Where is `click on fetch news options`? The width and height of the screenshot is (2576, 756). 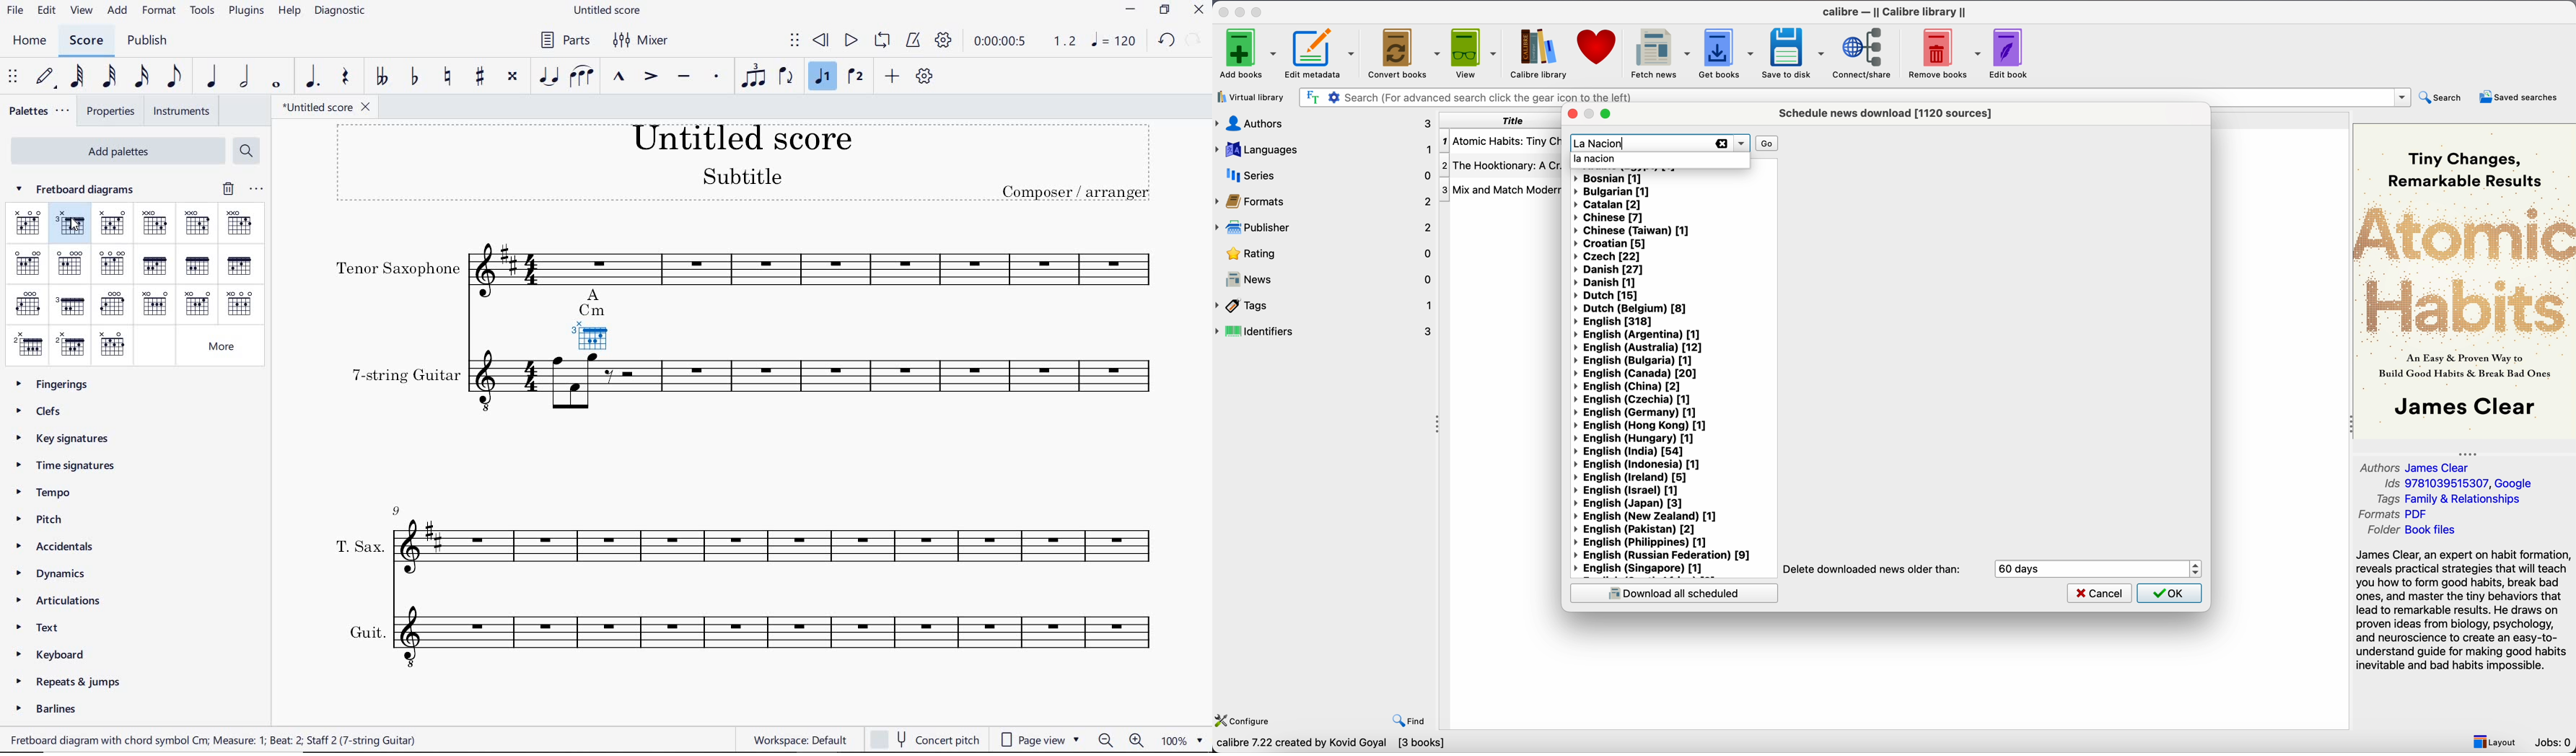 click on fetch news options is located at coordinates (1659, 52).